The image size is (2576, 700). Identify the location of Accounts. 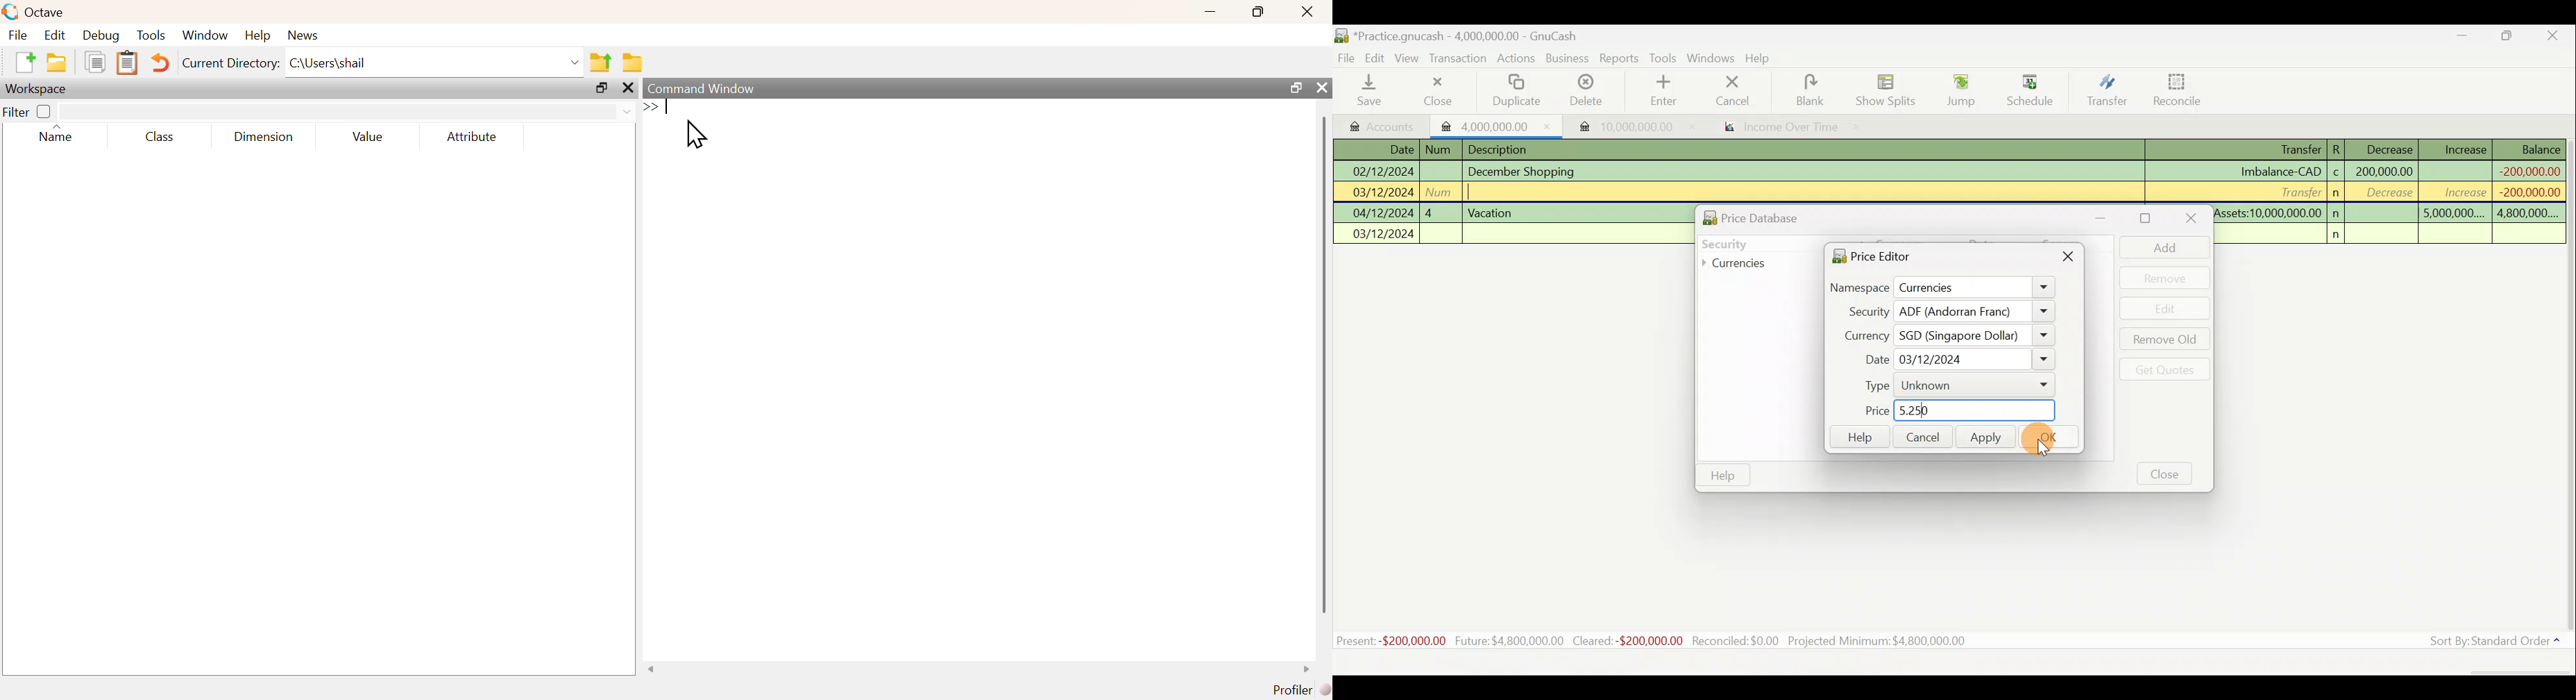
(1378, 124).